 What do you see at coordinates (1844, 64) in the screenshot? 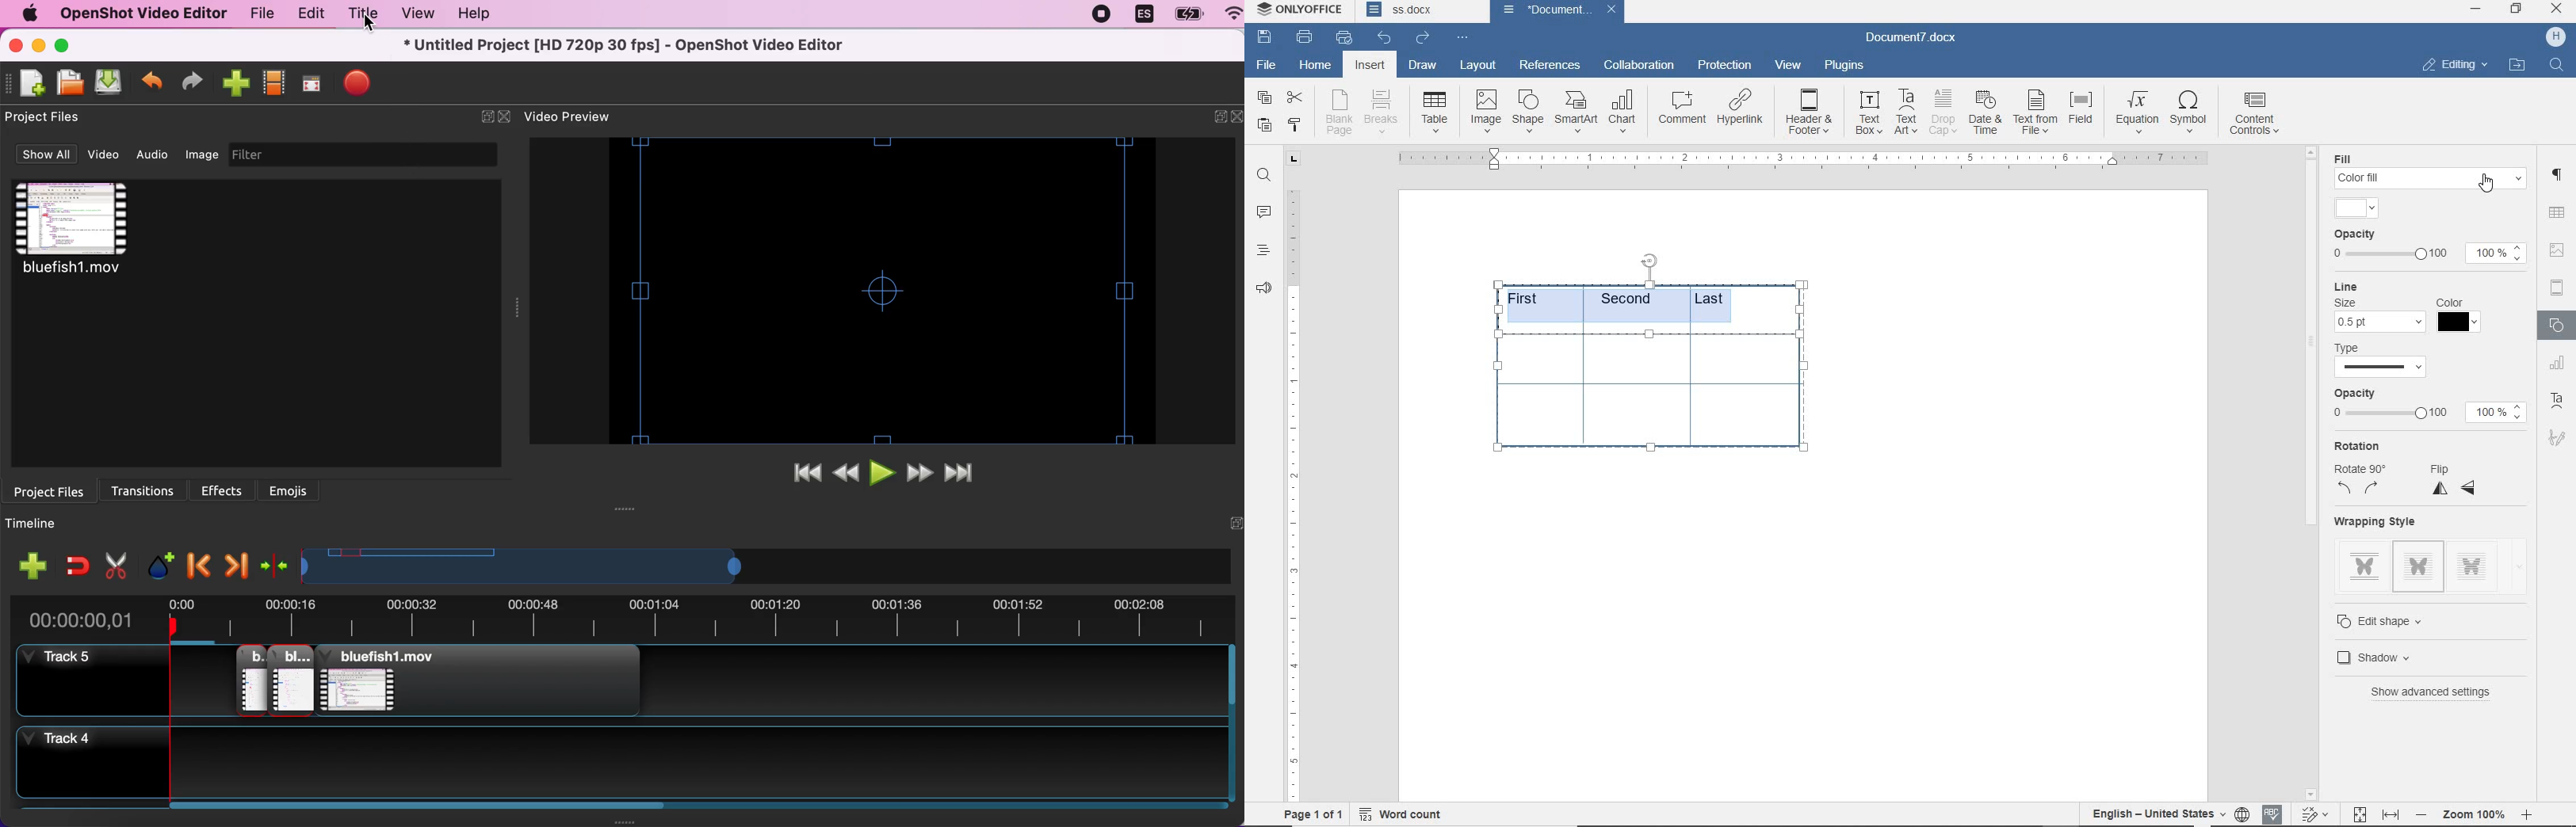
I see `plugins` at bounding box center [1844, 64].